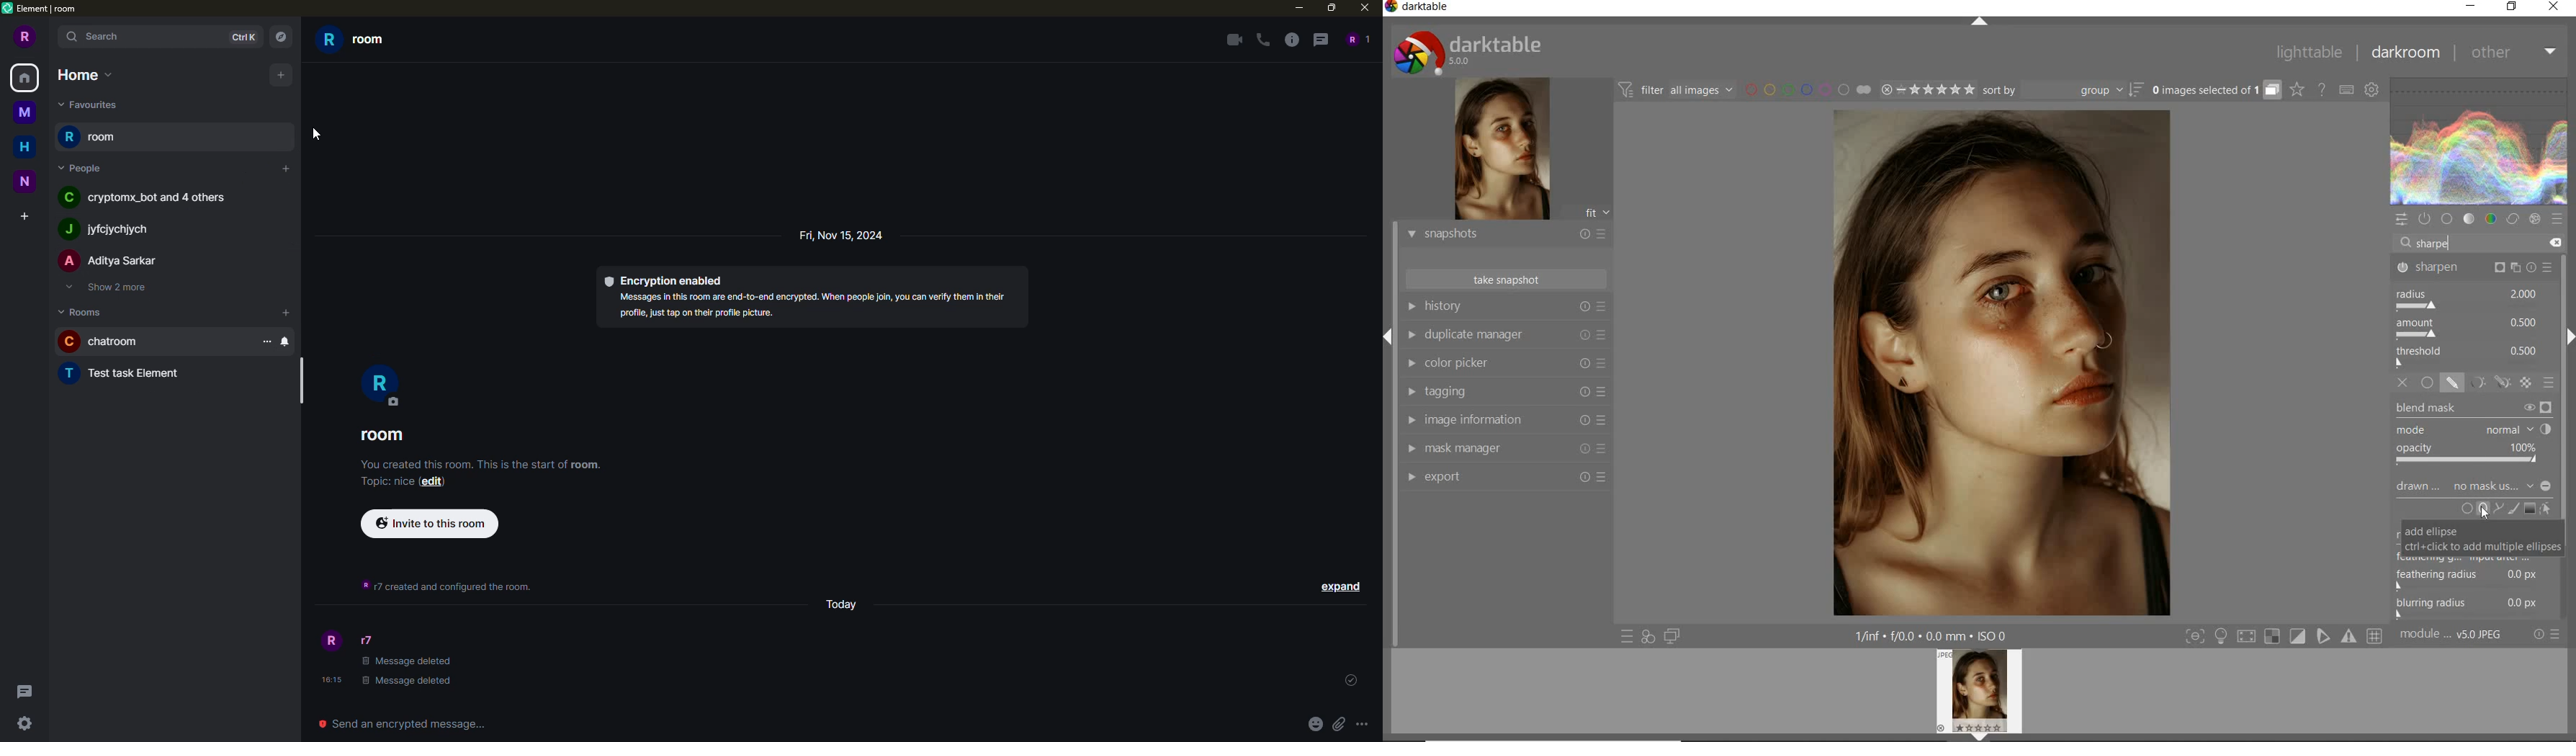 Image resolution: width=2576 pixels, height=756 pixels. I want to click on sort, so click(2062, 91).